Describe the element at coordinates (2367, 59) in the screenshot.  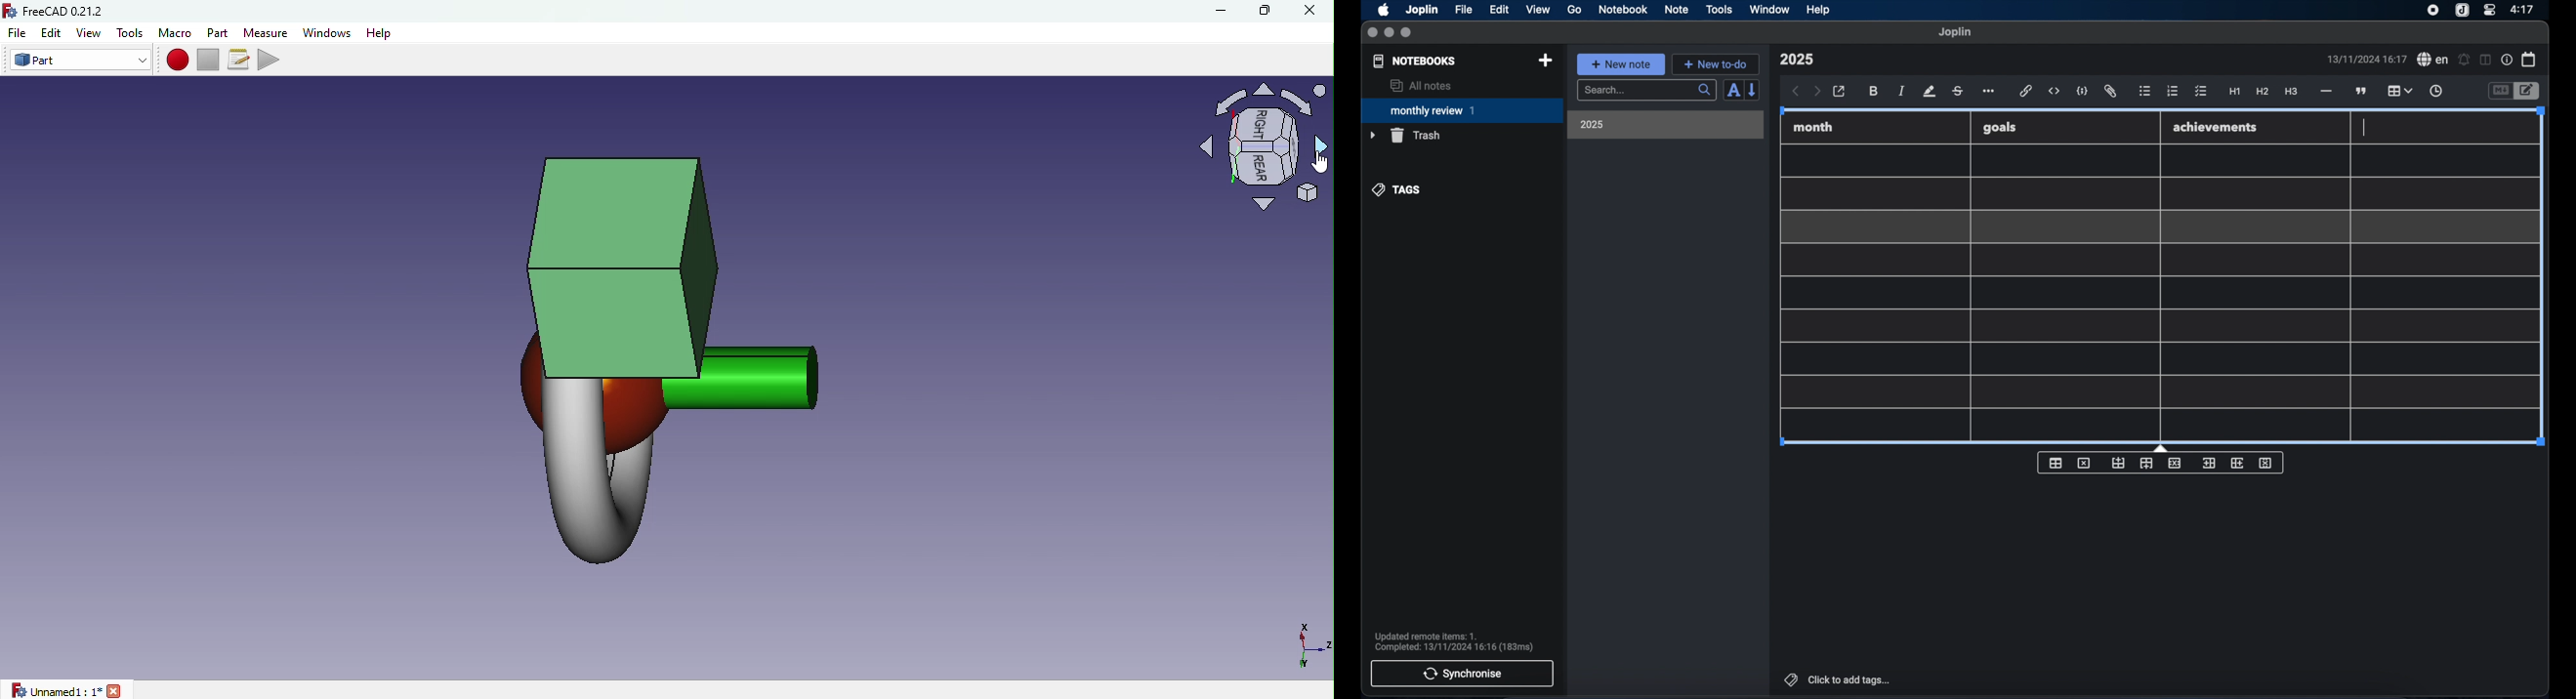
I see `date` at that location.